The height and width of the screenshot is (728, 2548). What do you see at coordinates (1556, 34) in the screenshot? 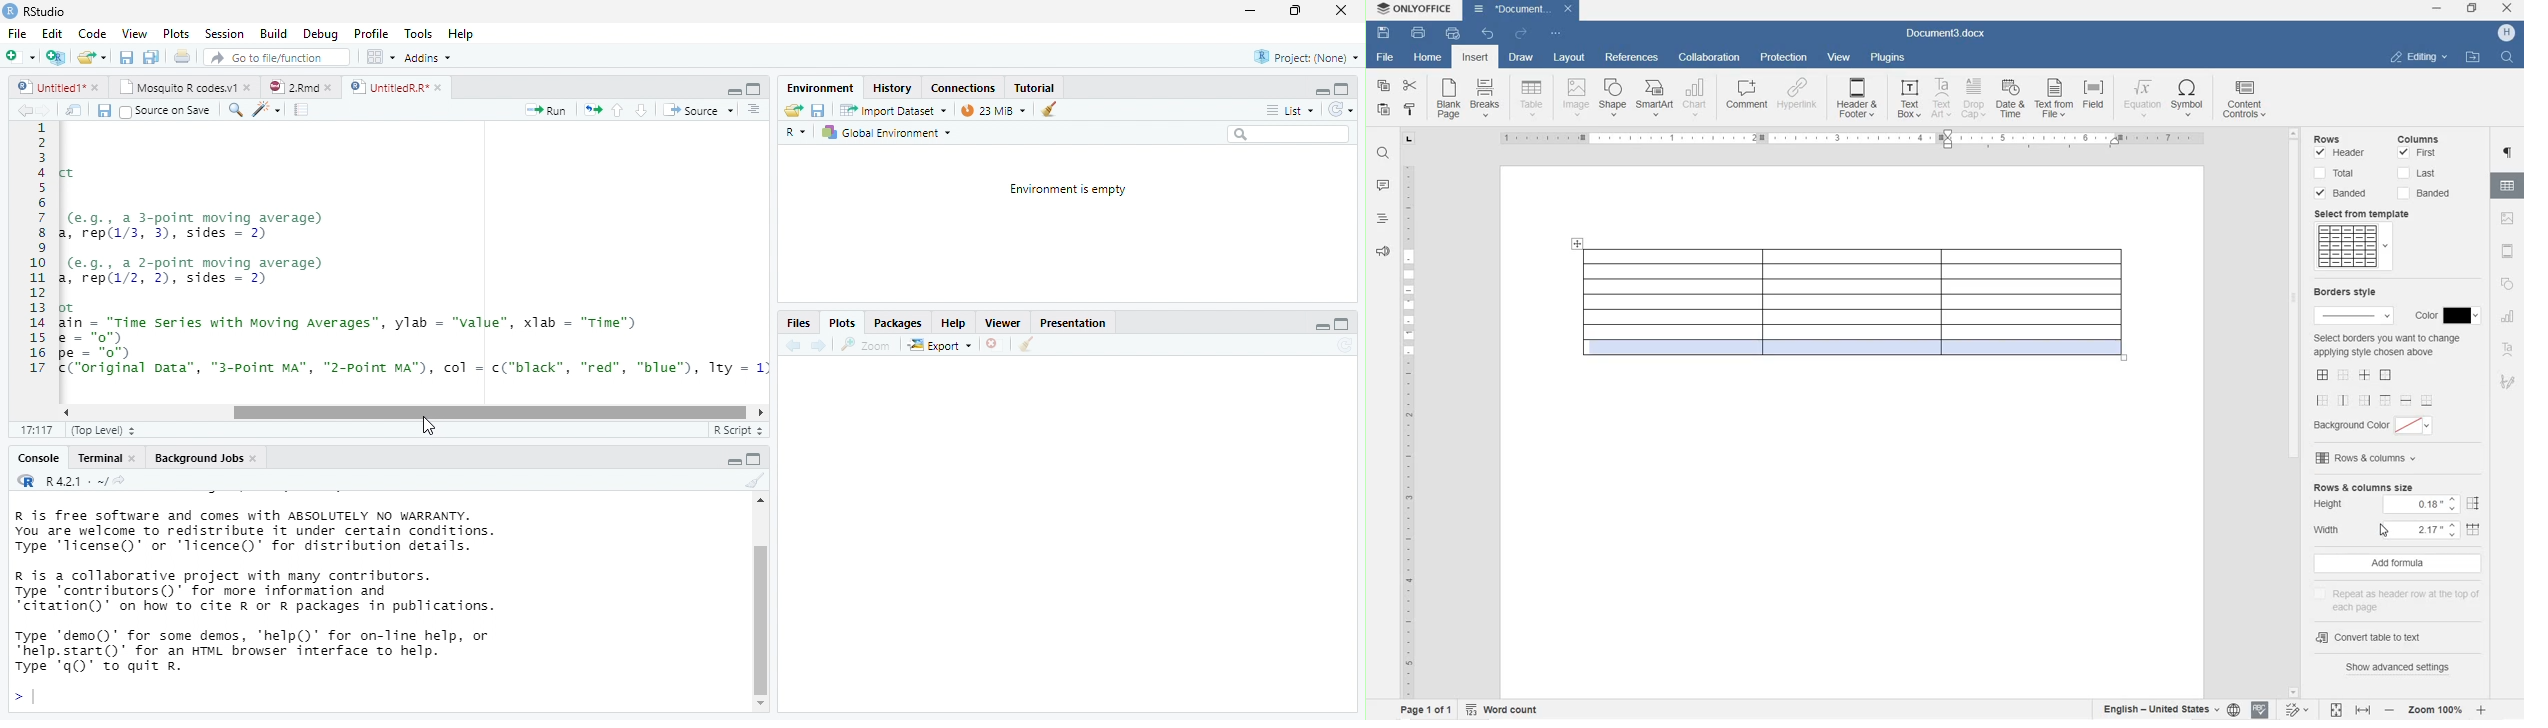
I see `CUSTOMIZE QUICK ACCESS TOOLBAR` at bounding box center [1556, 34].